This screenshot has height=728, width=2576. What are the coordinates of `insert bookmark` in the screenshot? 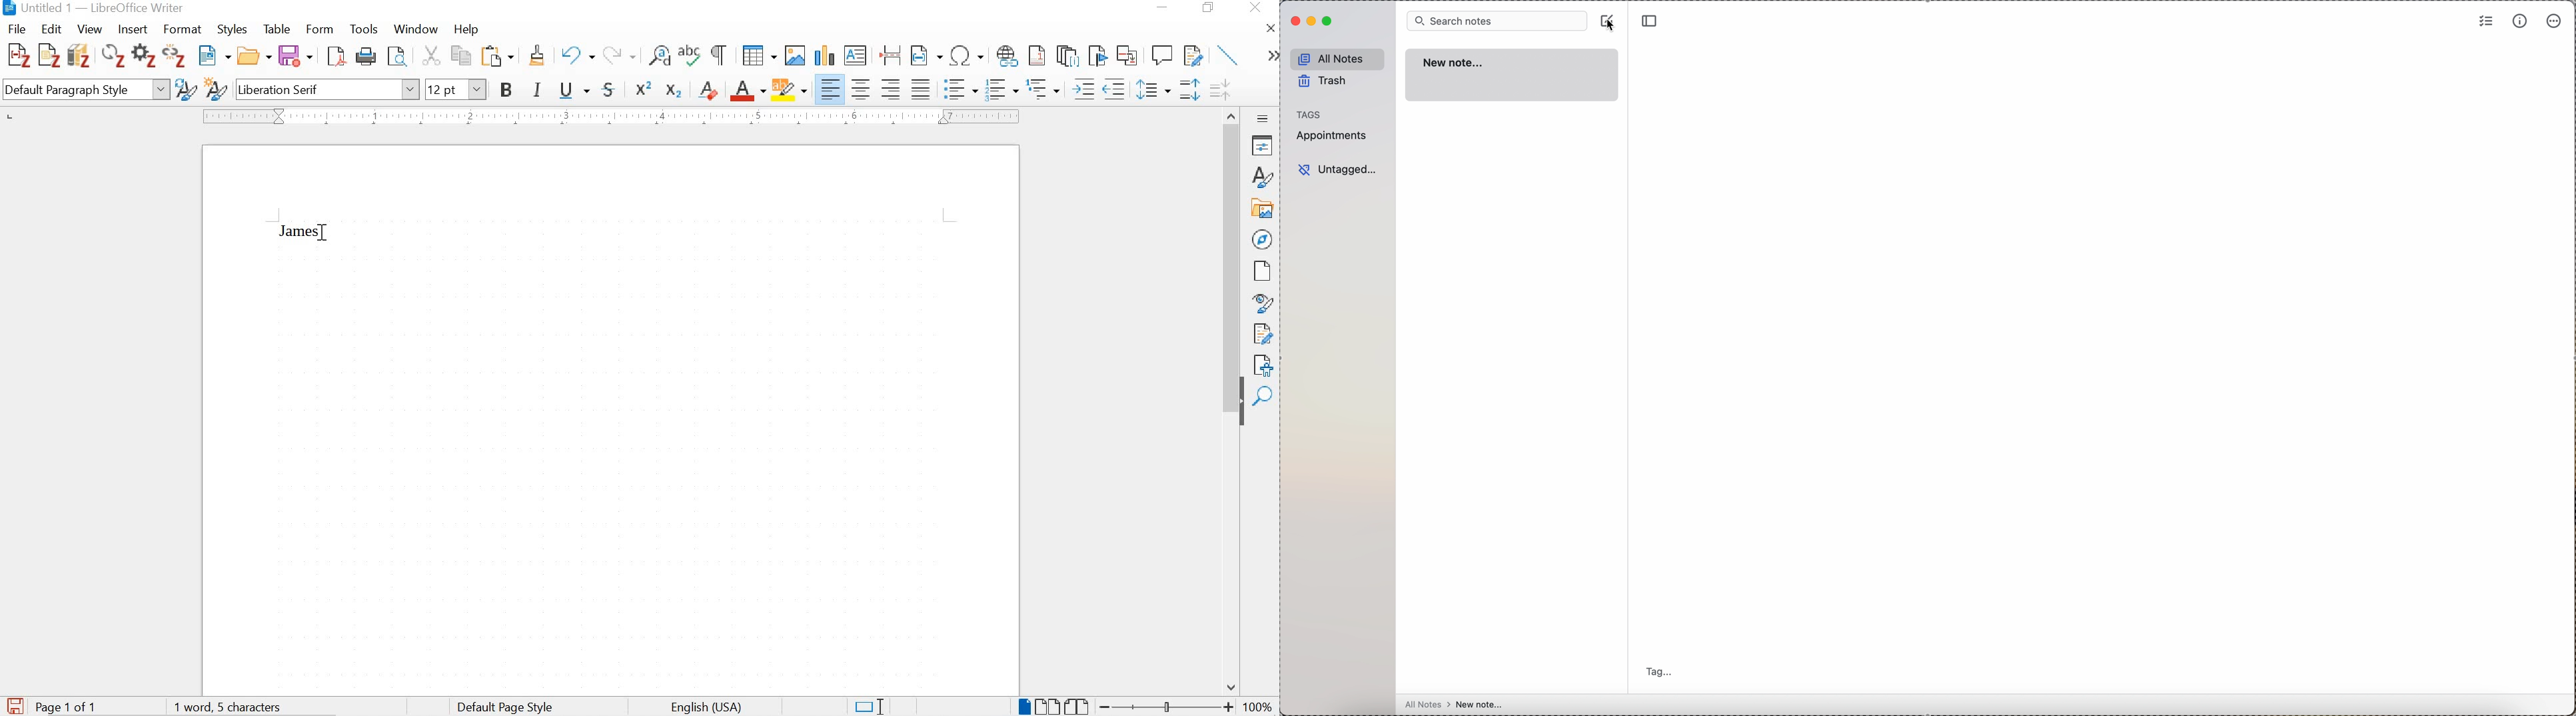 It's located at (1096, 55).